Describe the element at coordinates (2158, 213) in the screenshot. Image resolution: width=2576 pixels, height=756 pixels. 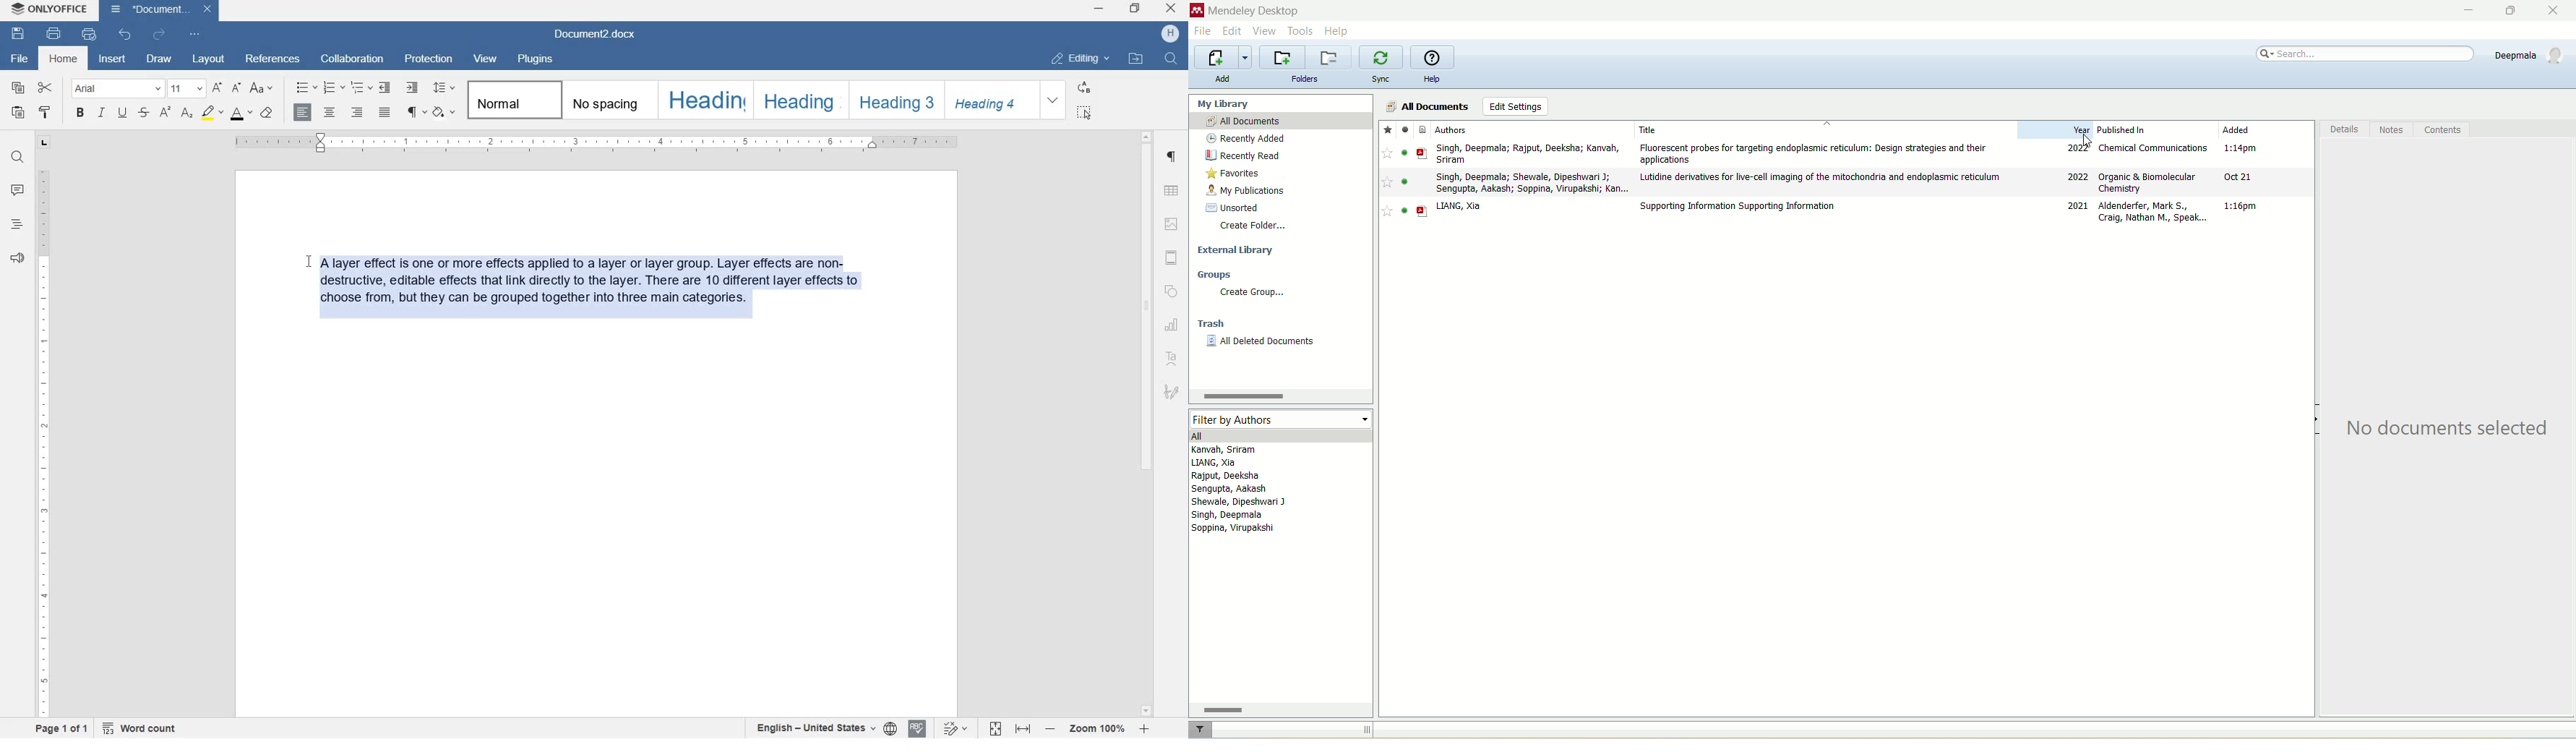
I see `Aldenderfer, Mark S; Craig, Nathan M., Speak...` at that location.